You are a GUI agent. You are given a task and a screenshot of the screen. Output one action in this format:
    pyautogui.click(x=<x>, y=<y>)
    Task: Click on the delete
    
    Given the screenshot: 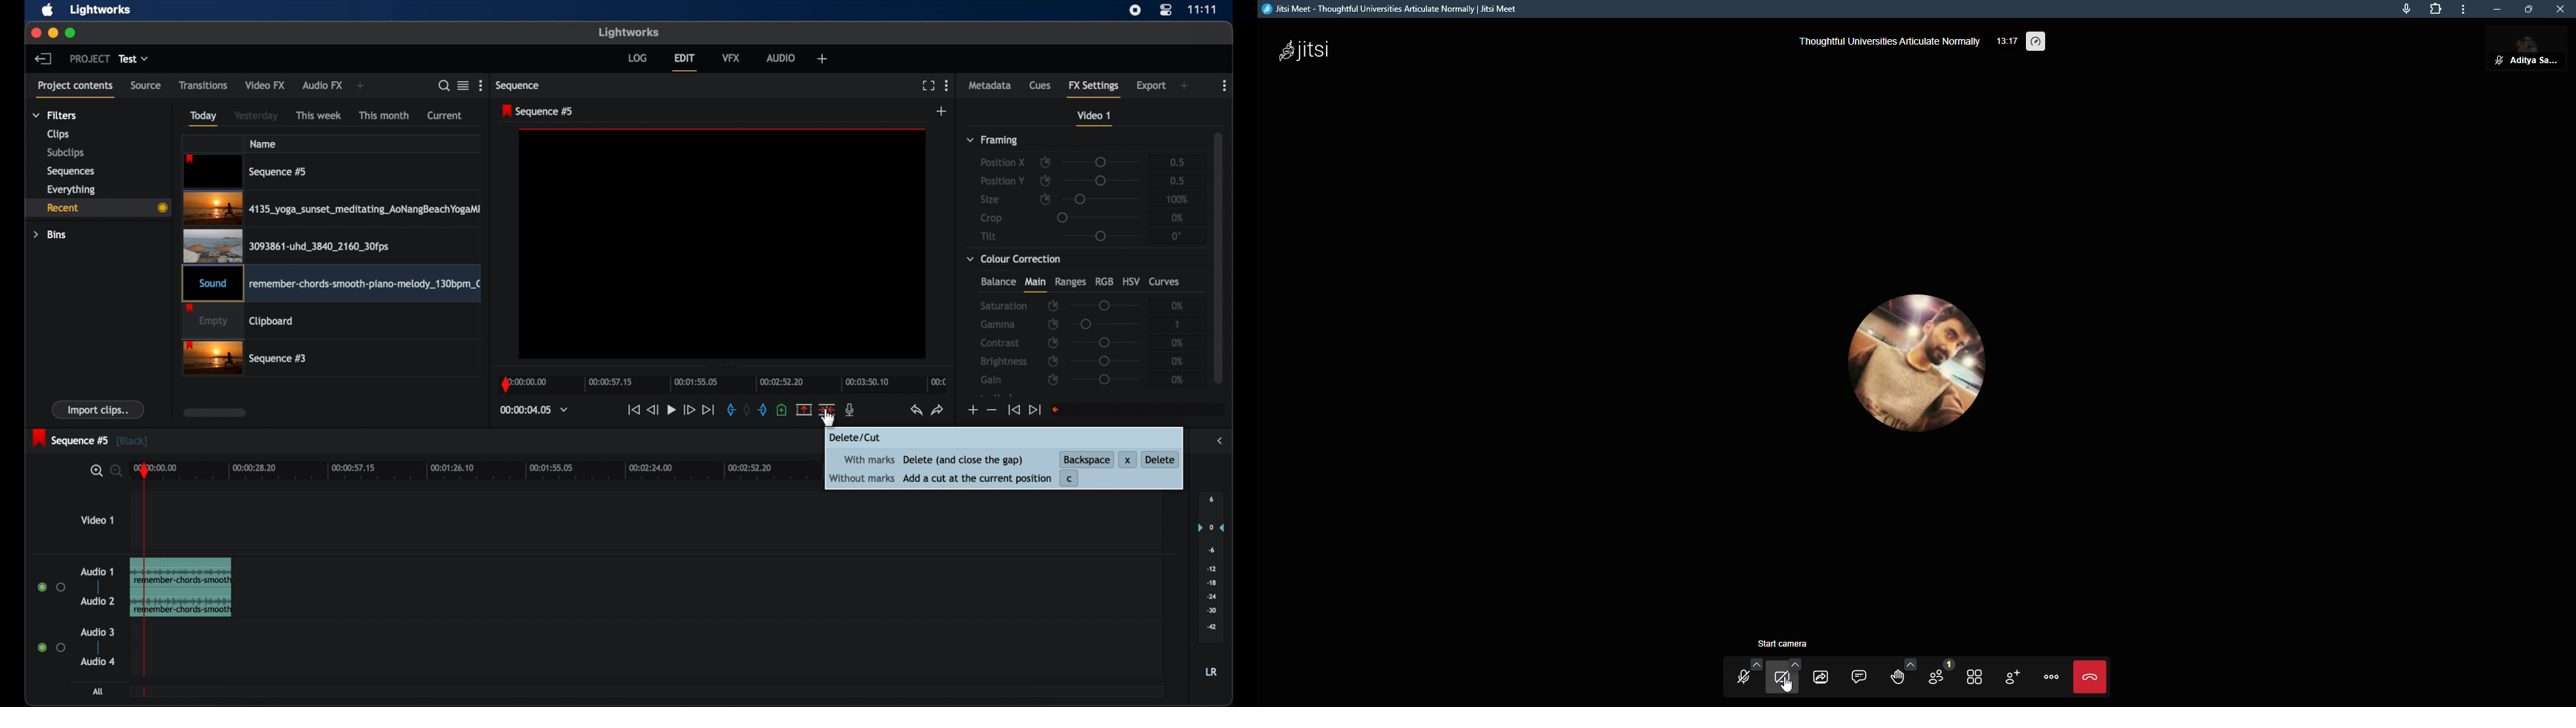 What is the action you would take?
    pyautogui.click(x=1160, y=459)
    